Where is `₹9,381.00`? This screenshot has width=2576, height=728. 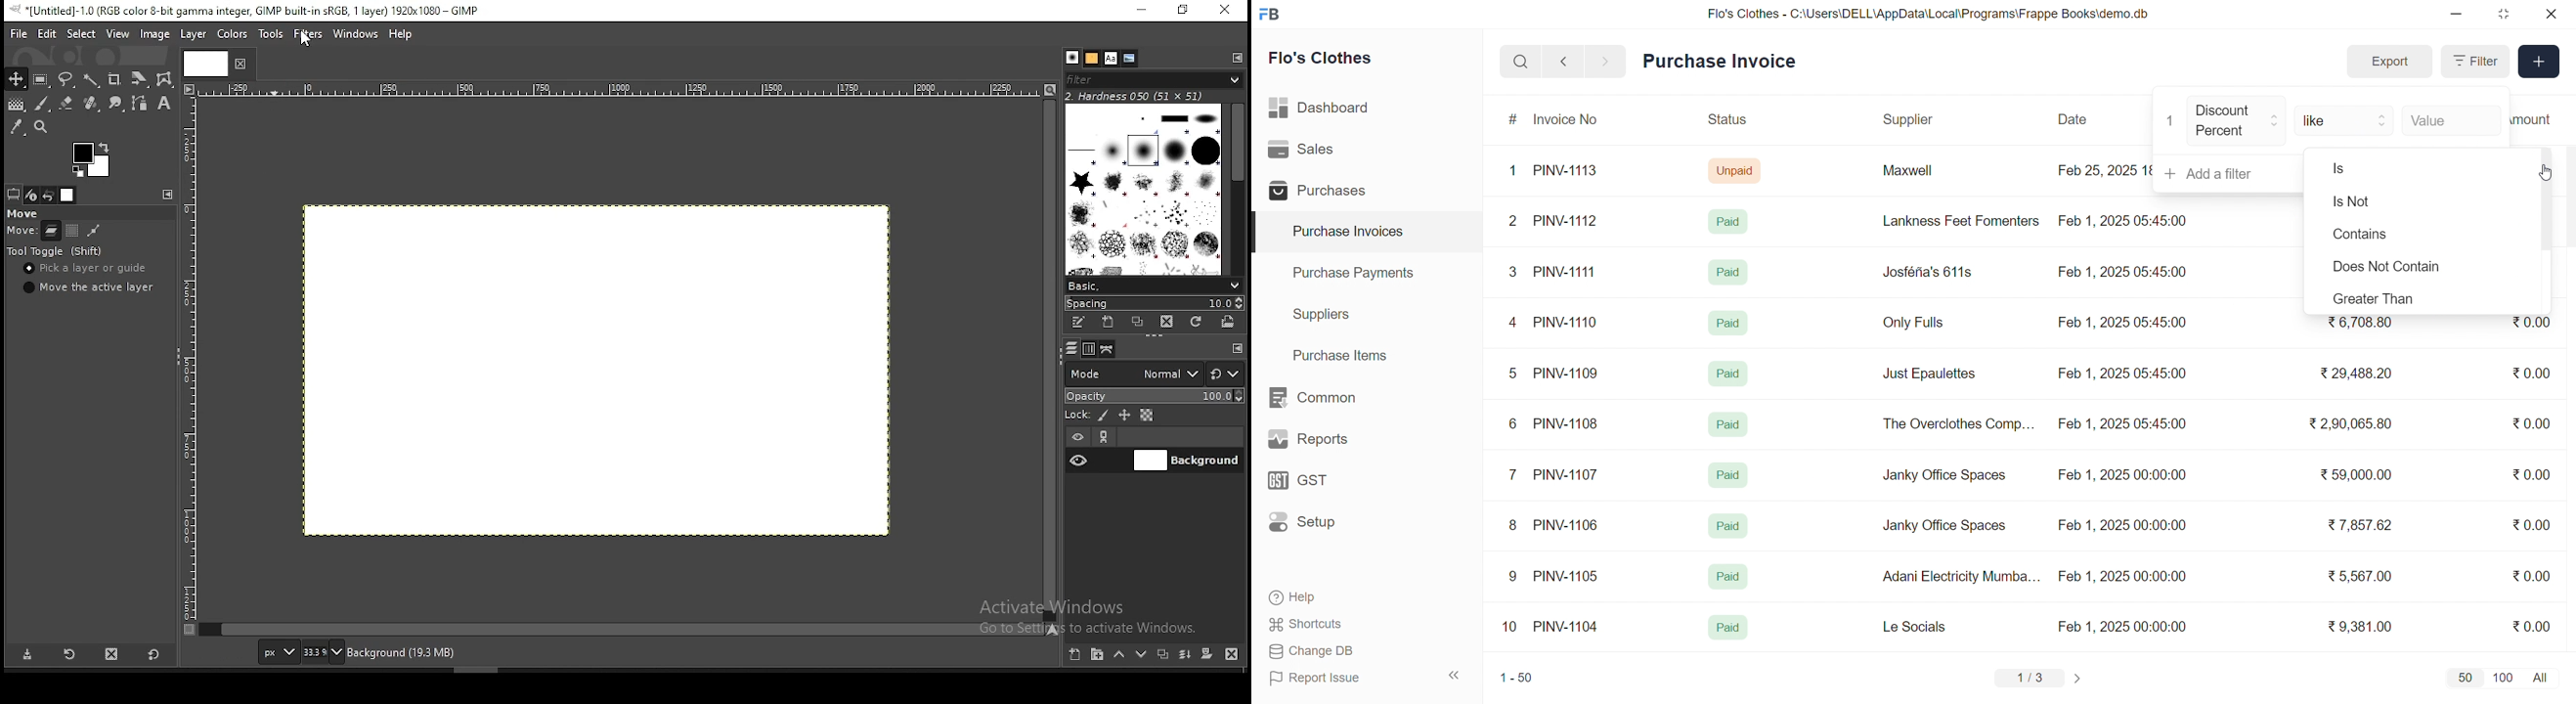
₹9,381.00 is located at coordinates (2360, 627).